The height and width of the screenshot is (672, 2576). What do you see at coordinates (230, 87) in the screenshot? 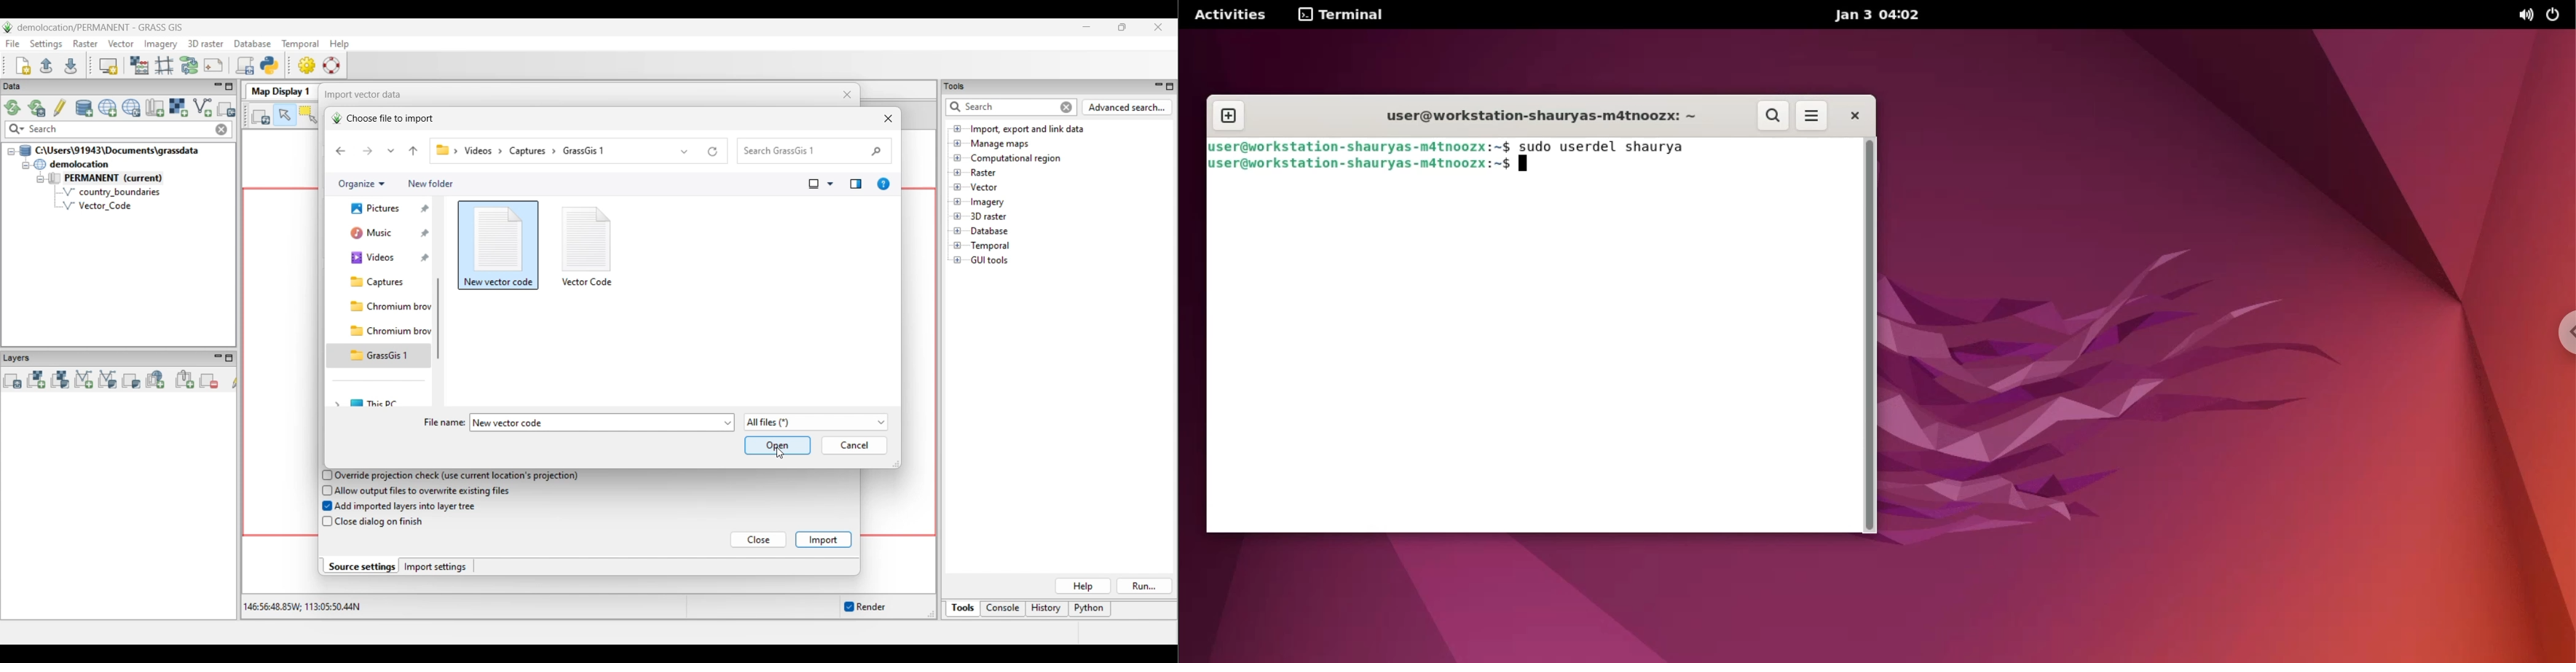
I see `Maximize Data panel` at bounding box center [230, 87].